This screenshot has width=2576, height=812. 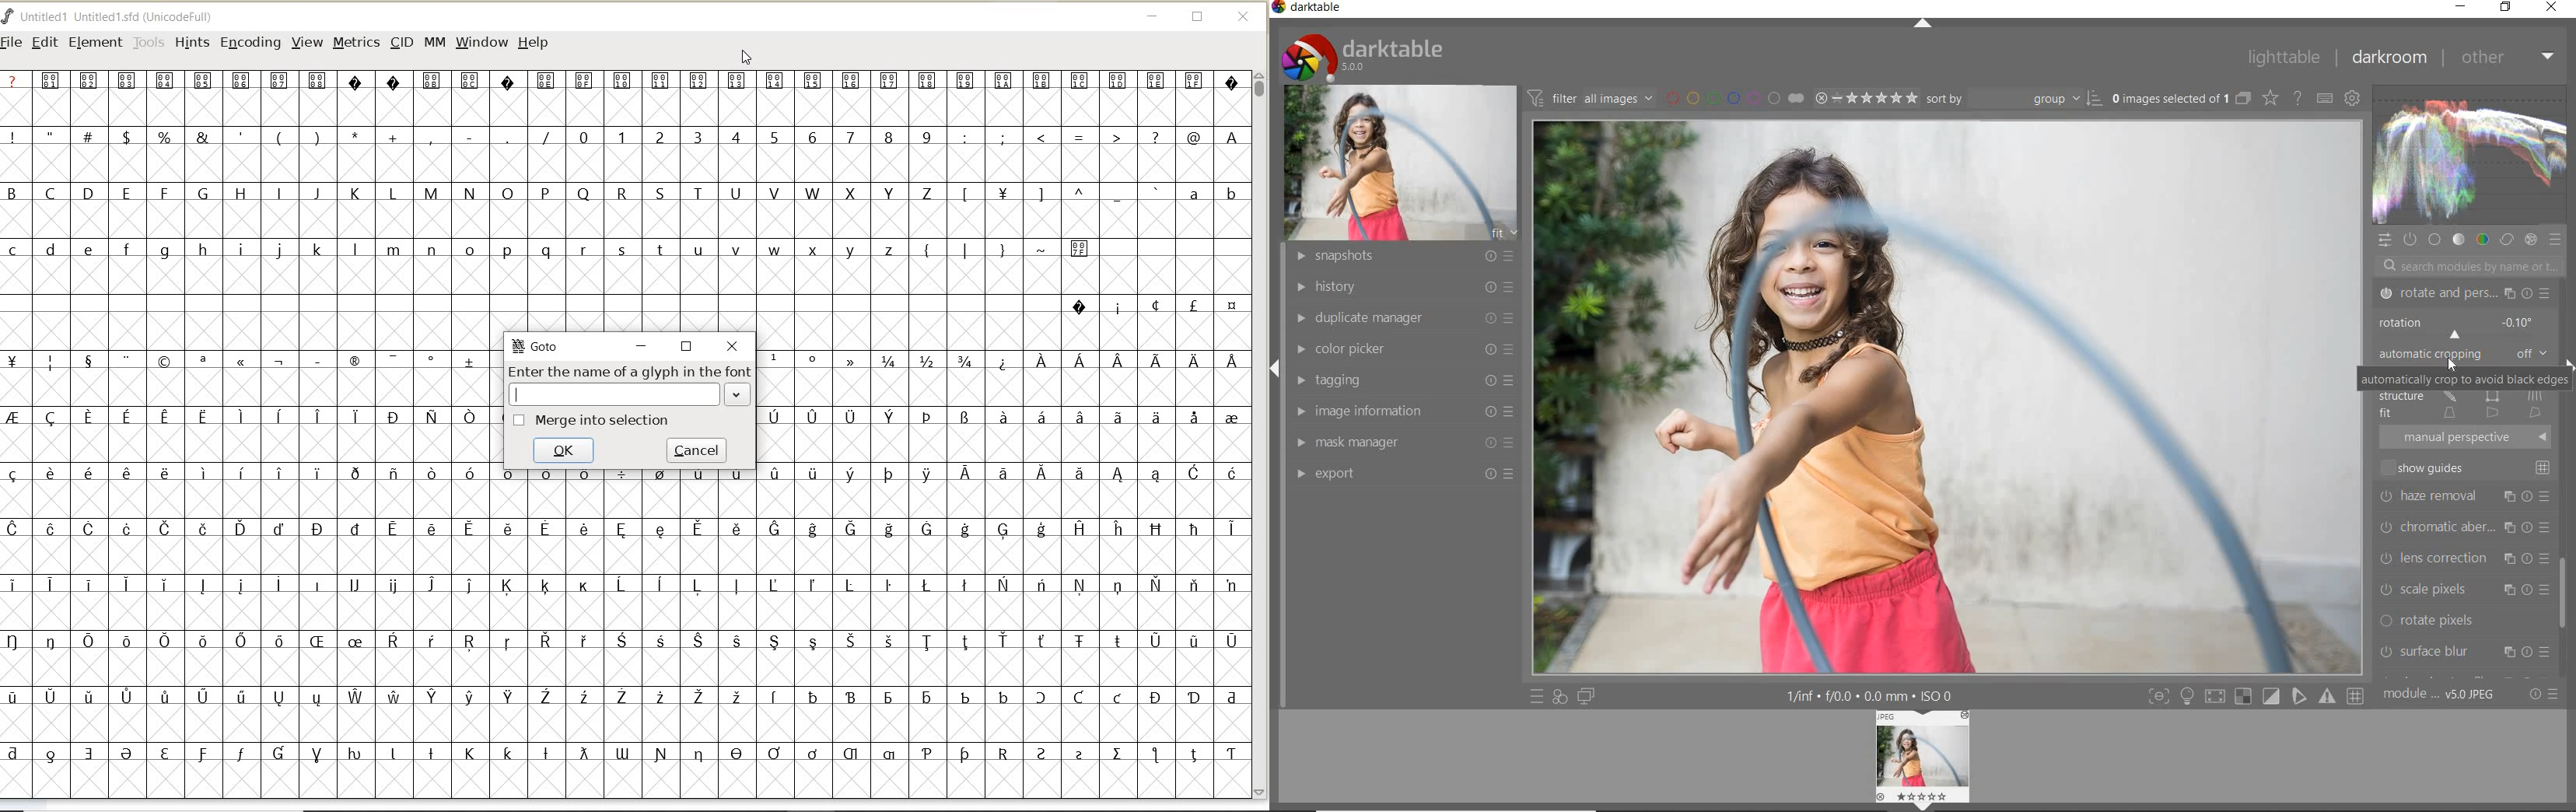 I want to click on special characters, so click(x=252, y=404).